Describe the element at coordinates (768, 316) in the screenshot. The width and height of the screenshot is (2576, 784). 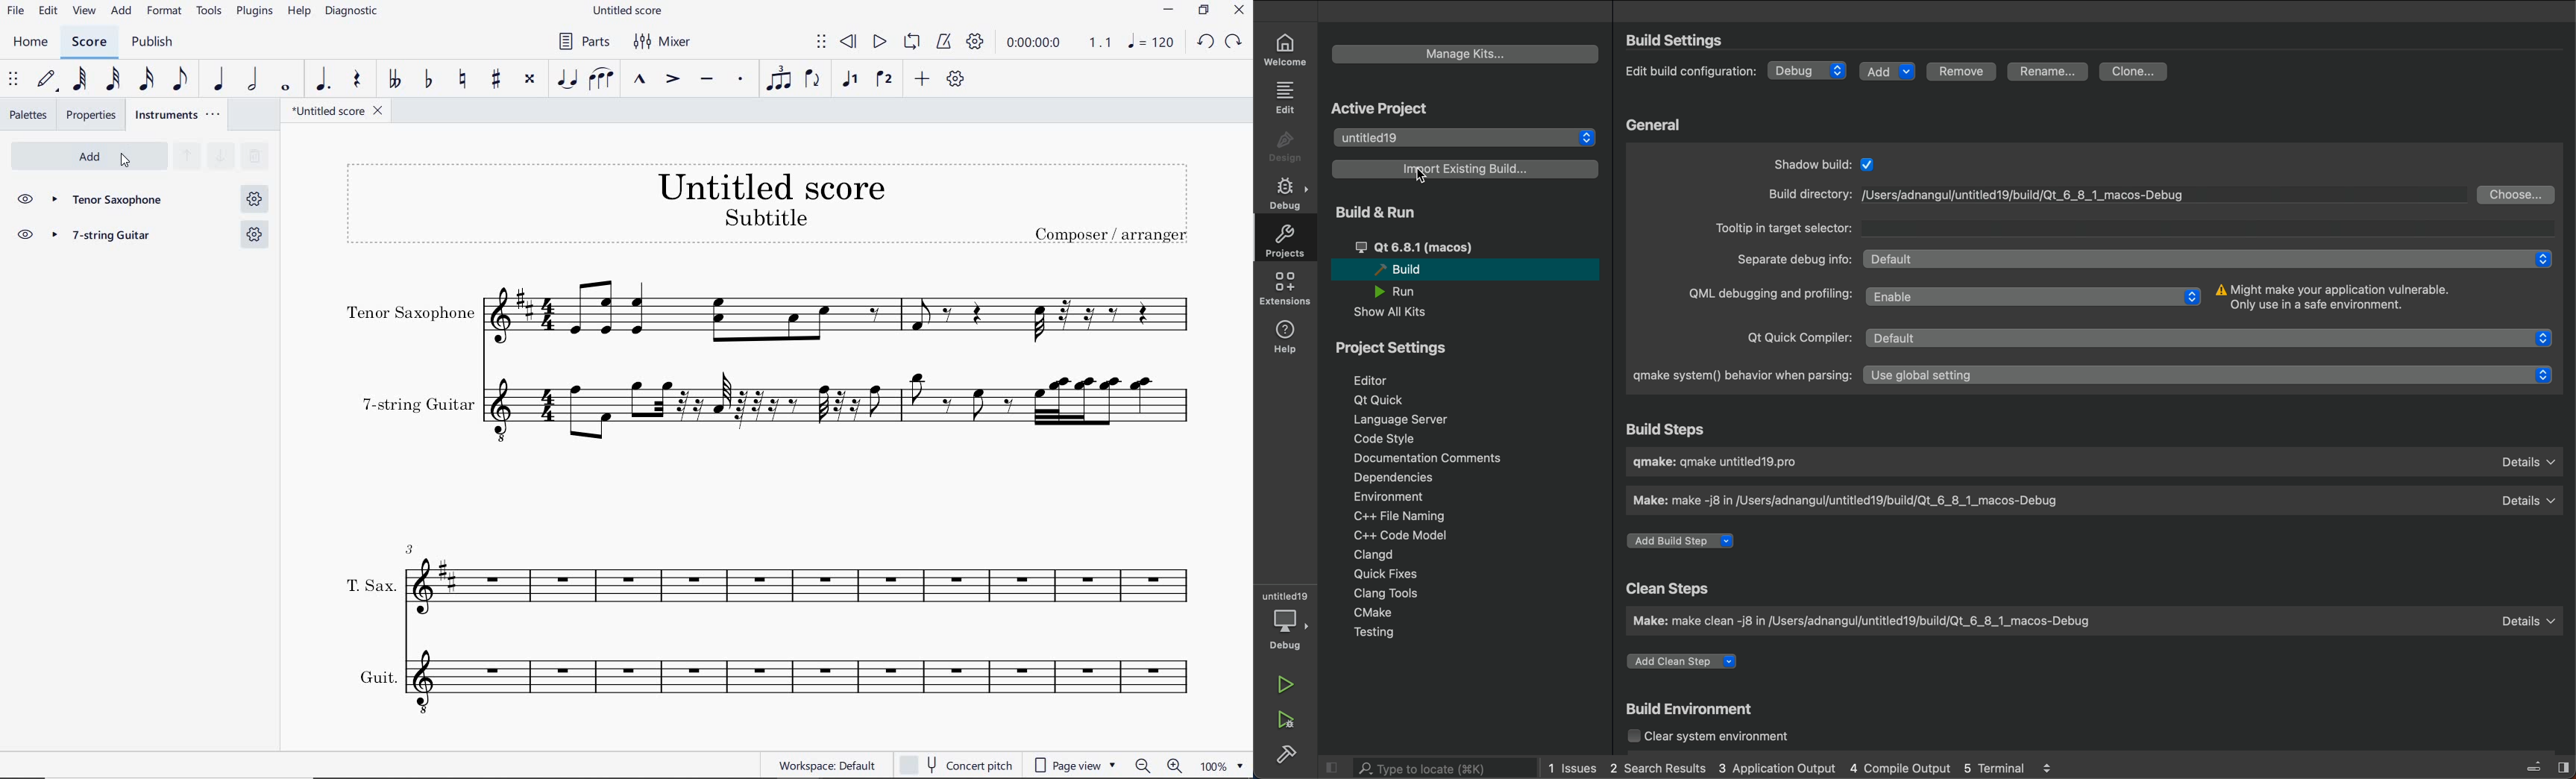
I see `INSTRUMENT: TENOR SAXOPHONE` at that location.